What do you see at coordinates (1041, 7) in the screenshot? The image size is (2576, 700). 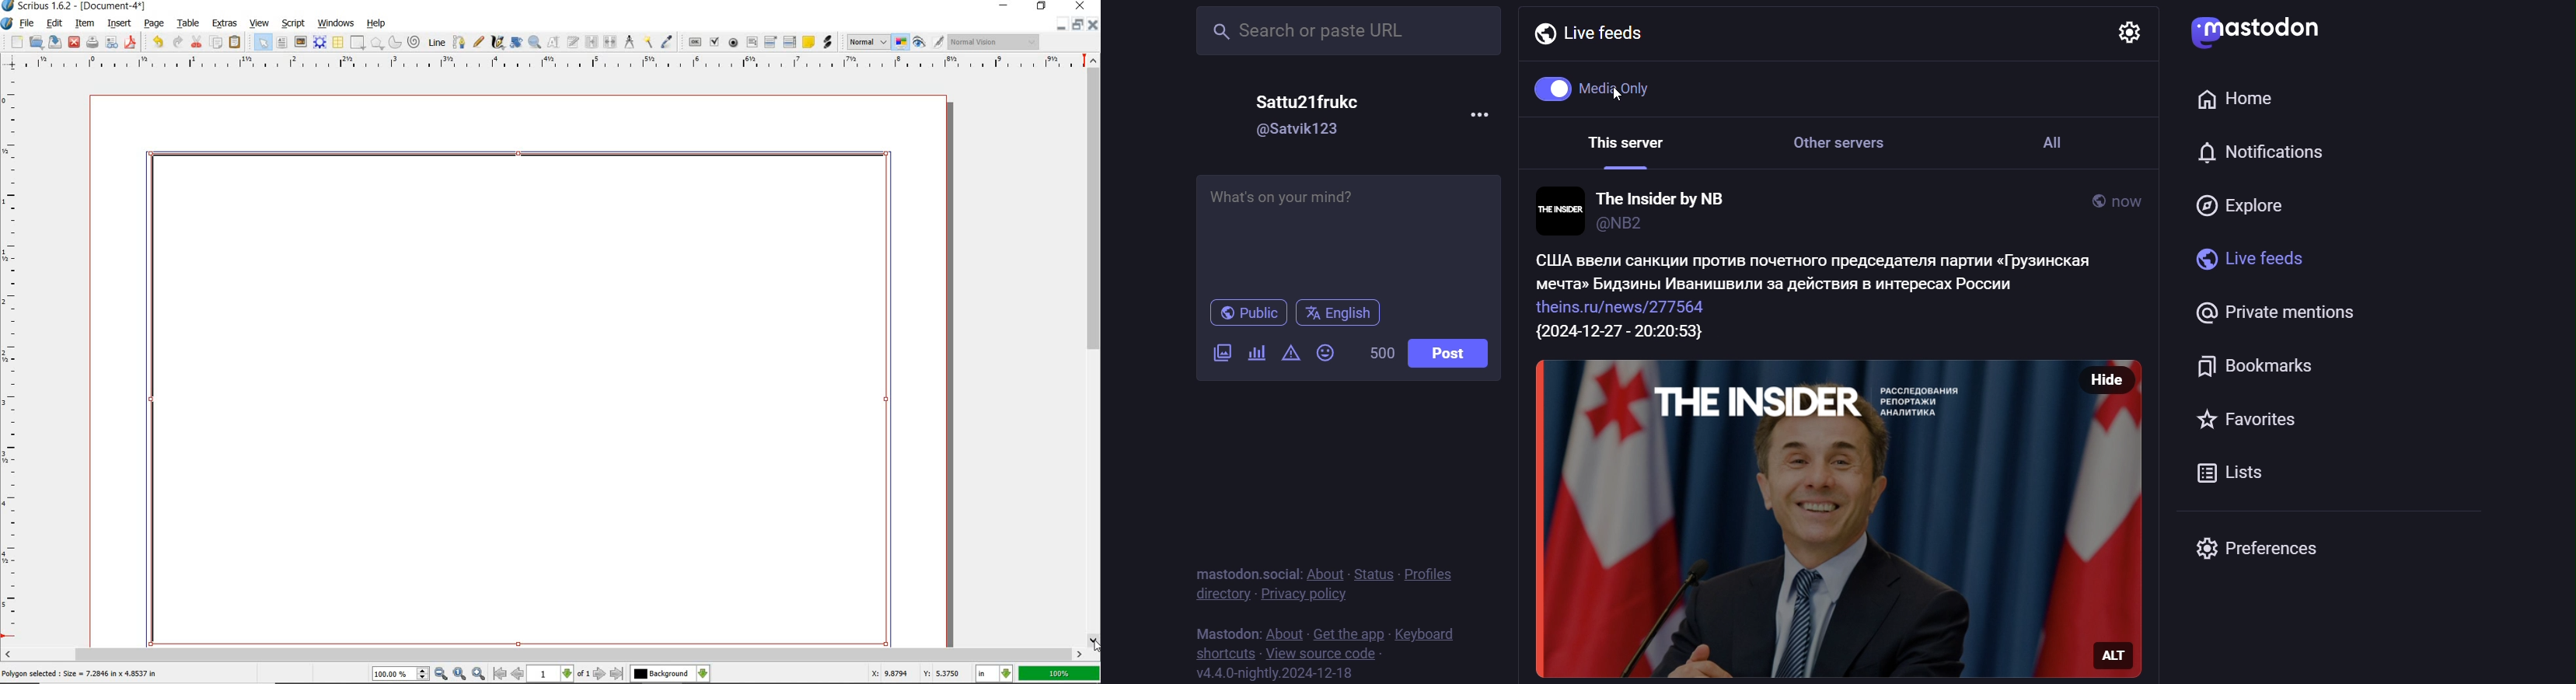 I see `restore` at bounding box center [1041, 7].